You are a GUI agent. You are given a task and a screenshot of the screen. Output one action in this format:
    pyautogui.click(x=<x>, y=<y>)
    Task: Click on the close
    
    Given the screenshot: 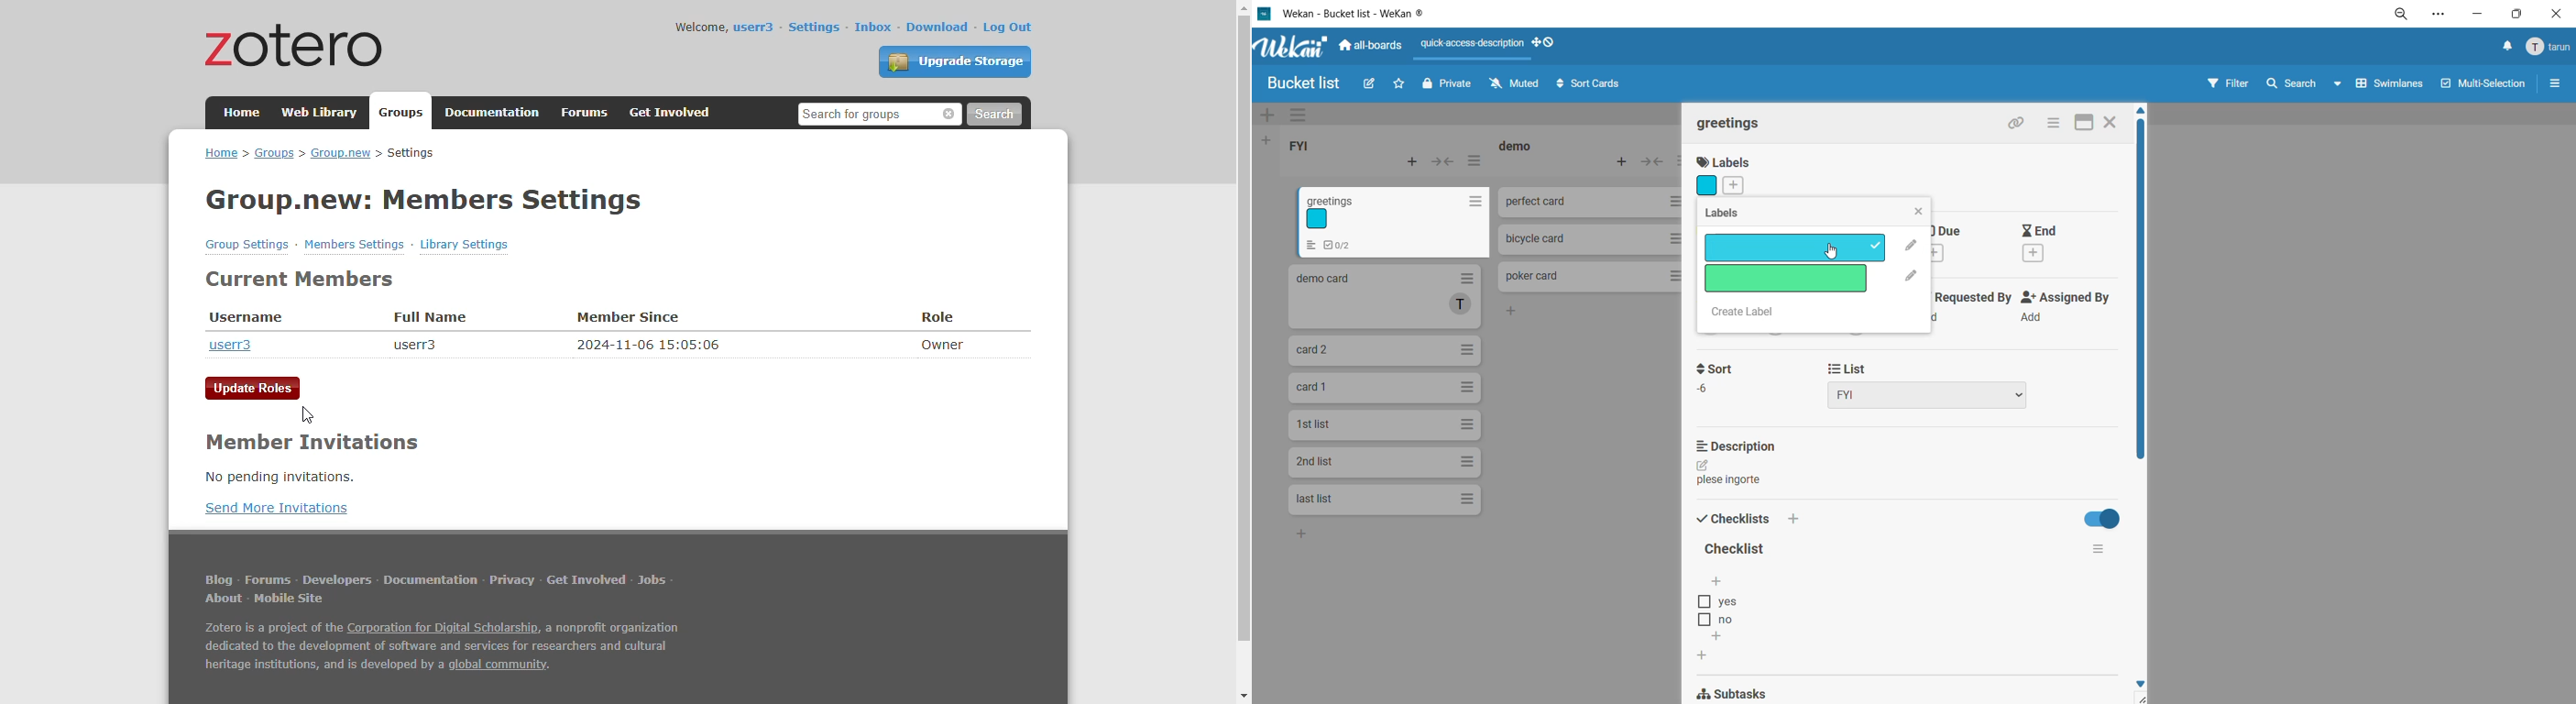 What is the action you would take?
    pyautogui.click(x=2111, y=123)
    